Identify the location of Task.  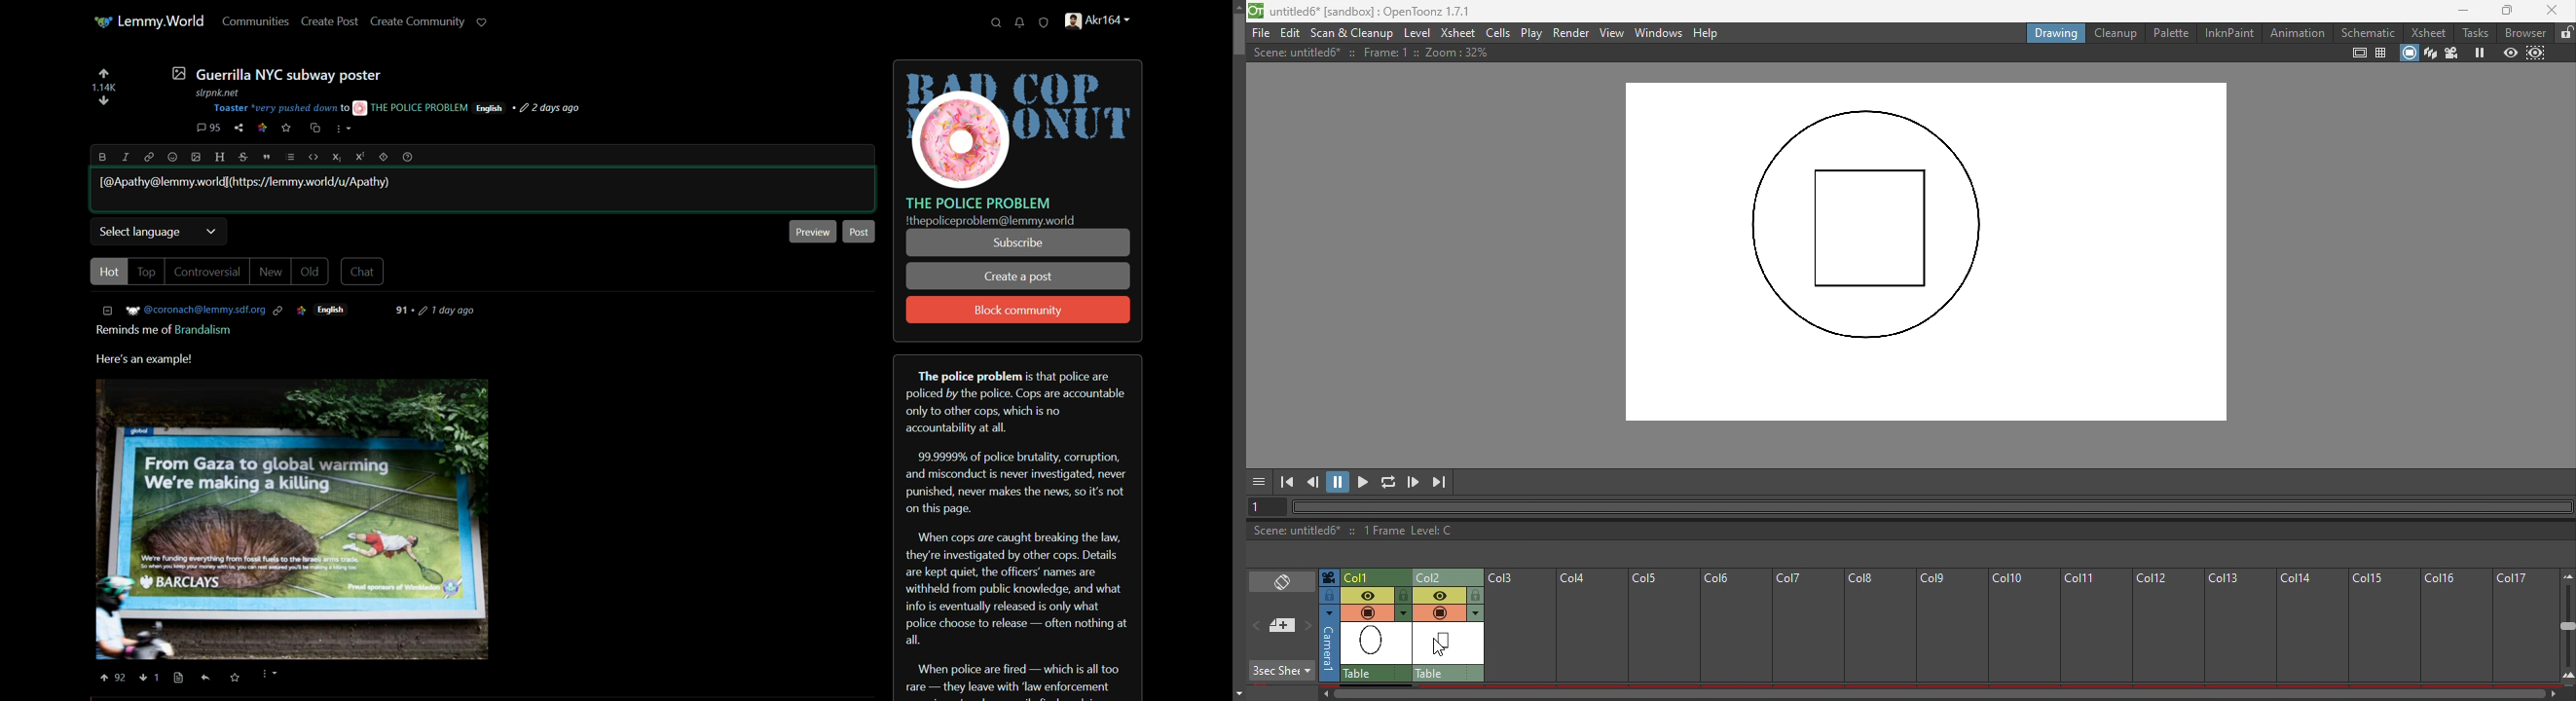
(2475, 32).